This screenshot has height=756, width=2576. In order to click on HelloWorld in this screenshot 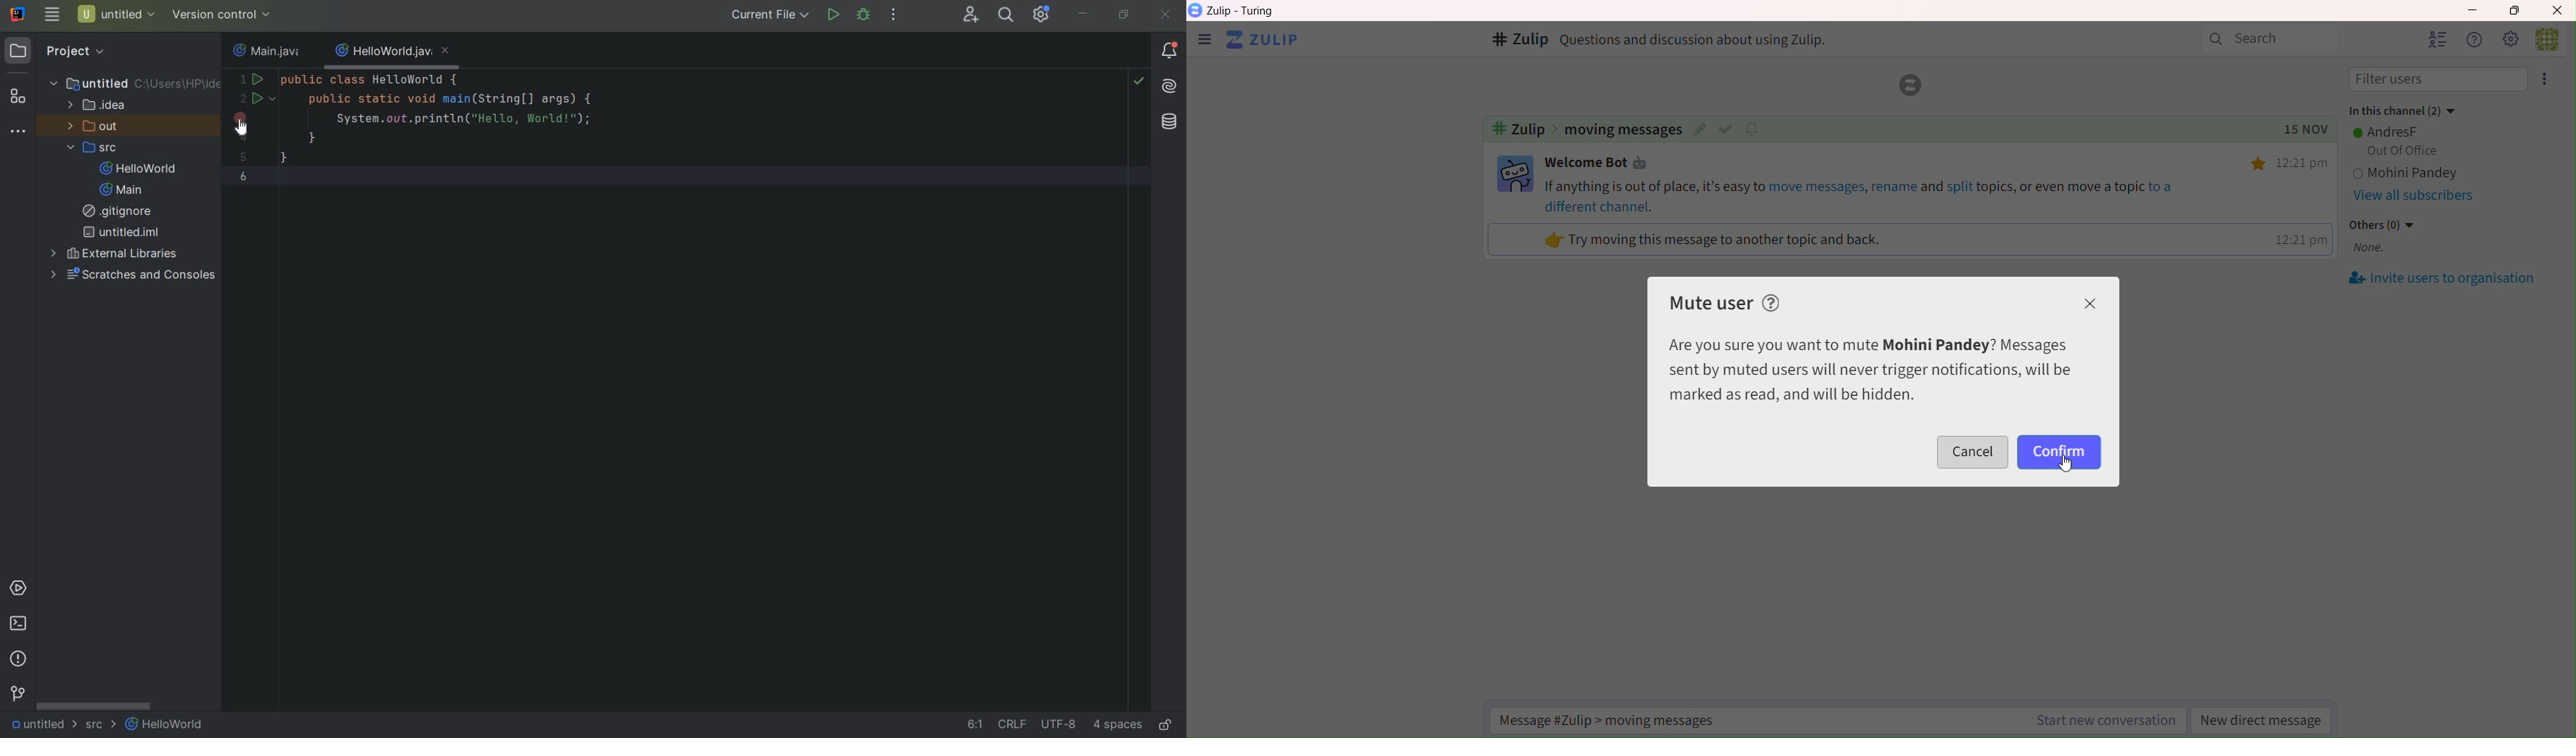, I will do `click(167, 726)`.